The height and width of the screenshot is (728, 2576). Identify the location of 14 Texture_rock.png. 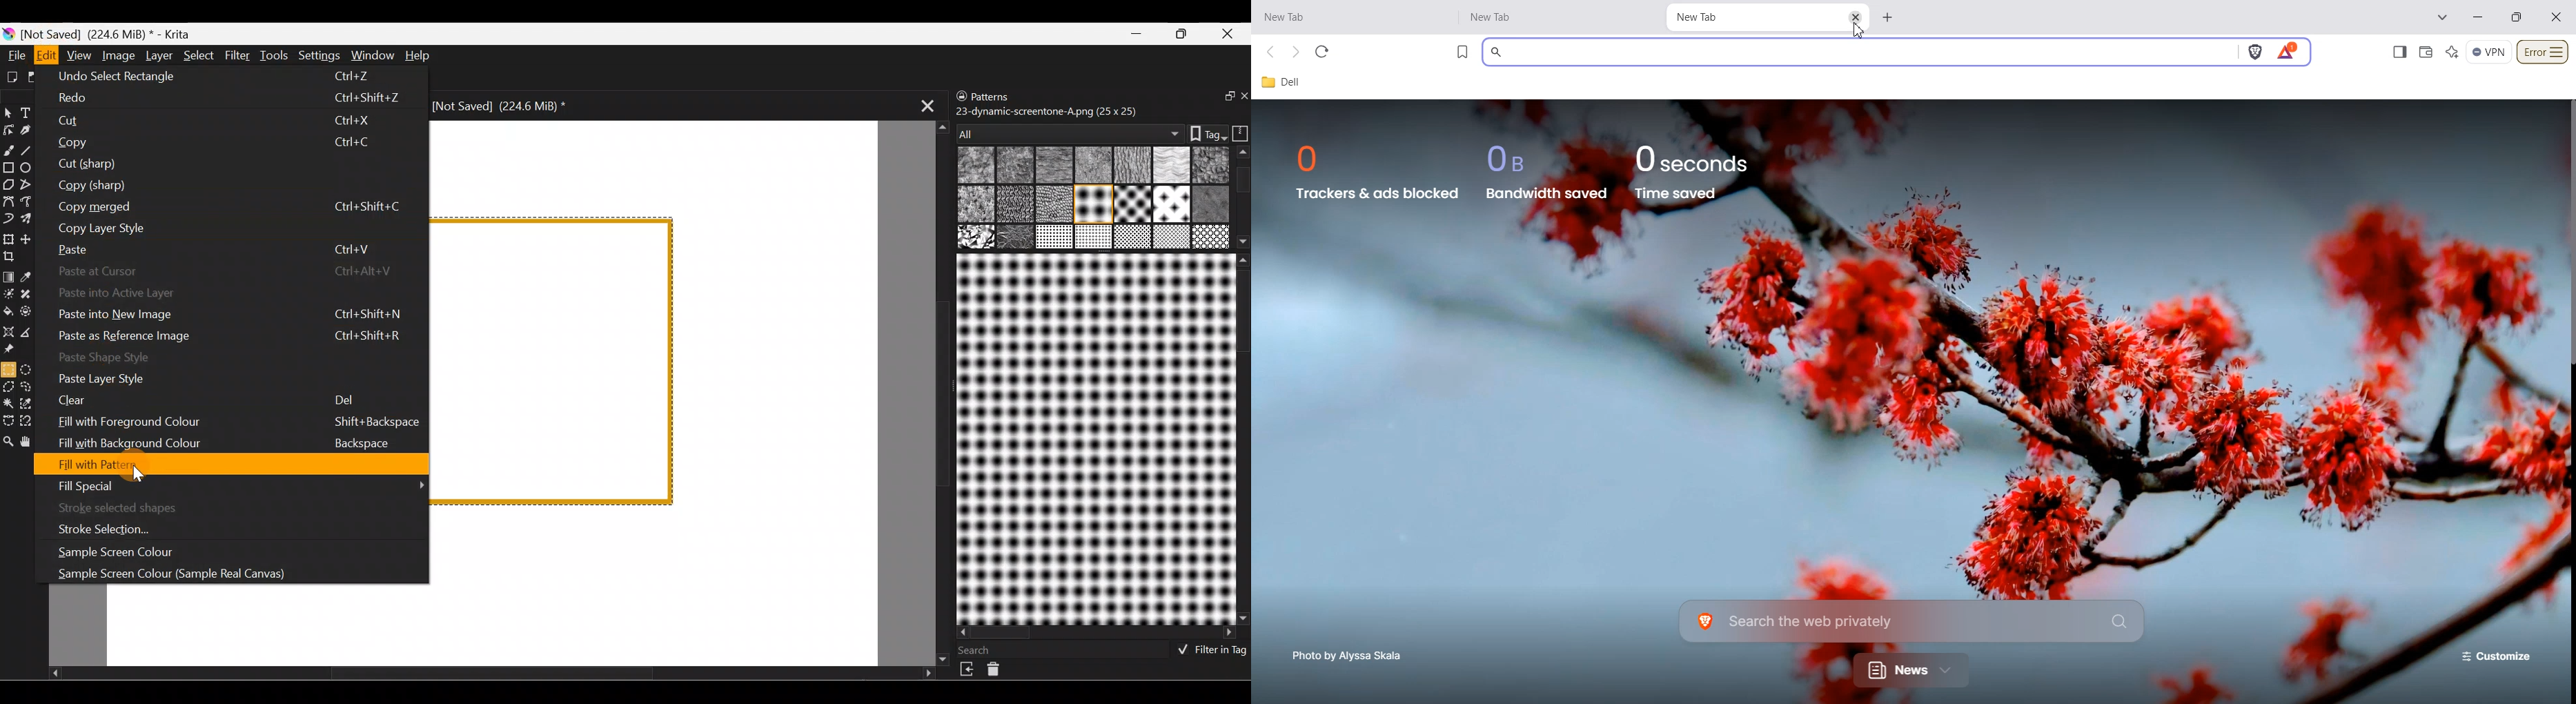
(978, 238).